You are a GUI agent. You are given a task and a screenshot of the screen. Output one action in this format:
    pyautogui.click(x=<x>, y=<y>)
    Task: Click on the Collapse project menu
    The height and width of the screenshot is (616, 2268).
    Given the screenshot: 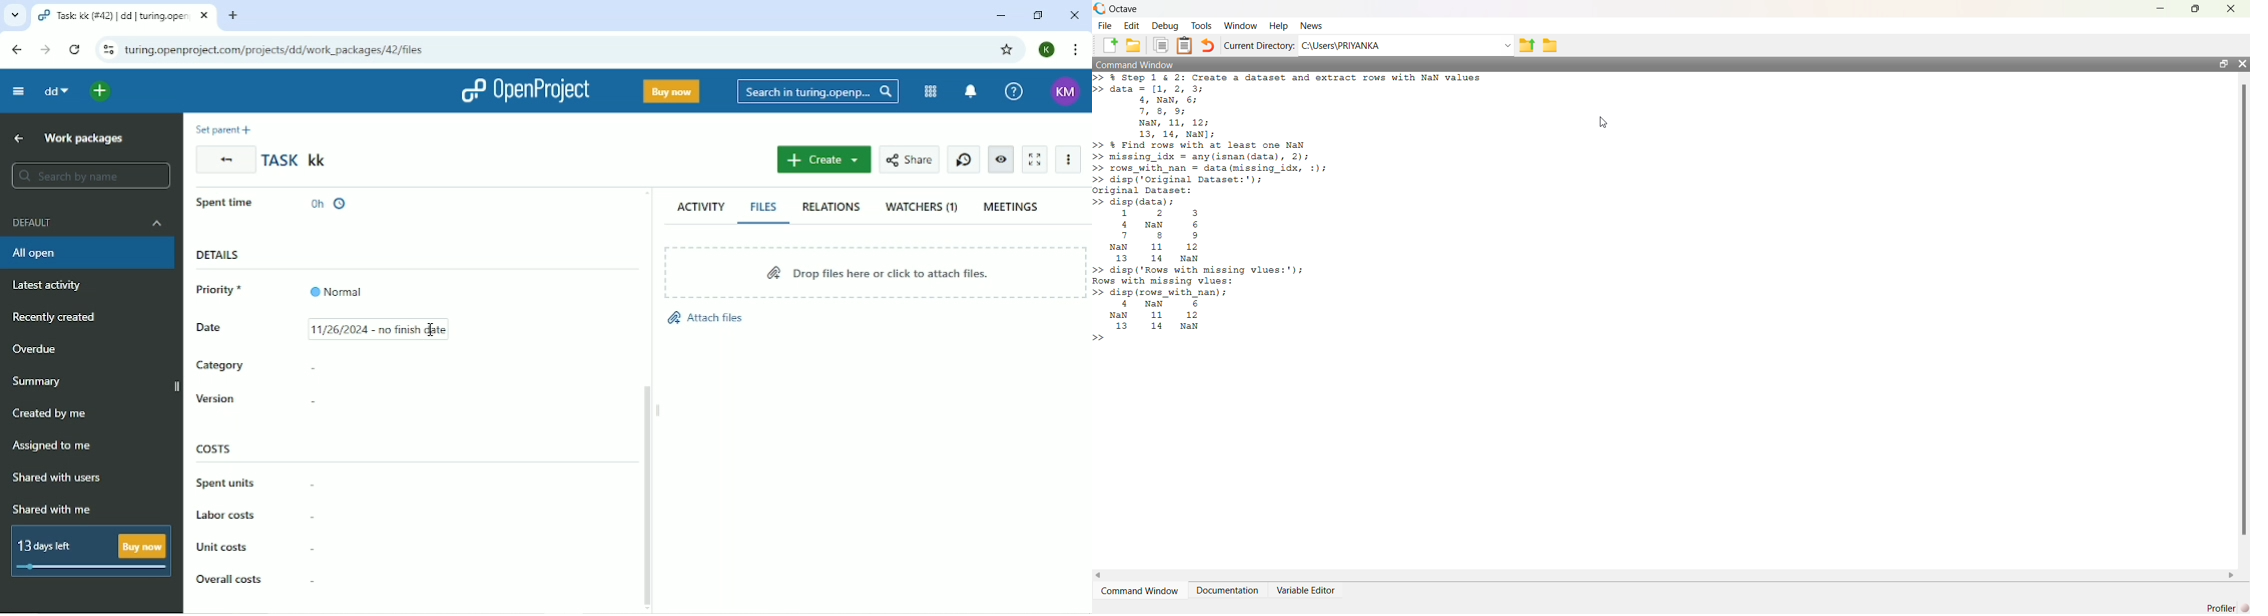 What is the action you would take?
    pyautogui.click(x=19, y=92)
    